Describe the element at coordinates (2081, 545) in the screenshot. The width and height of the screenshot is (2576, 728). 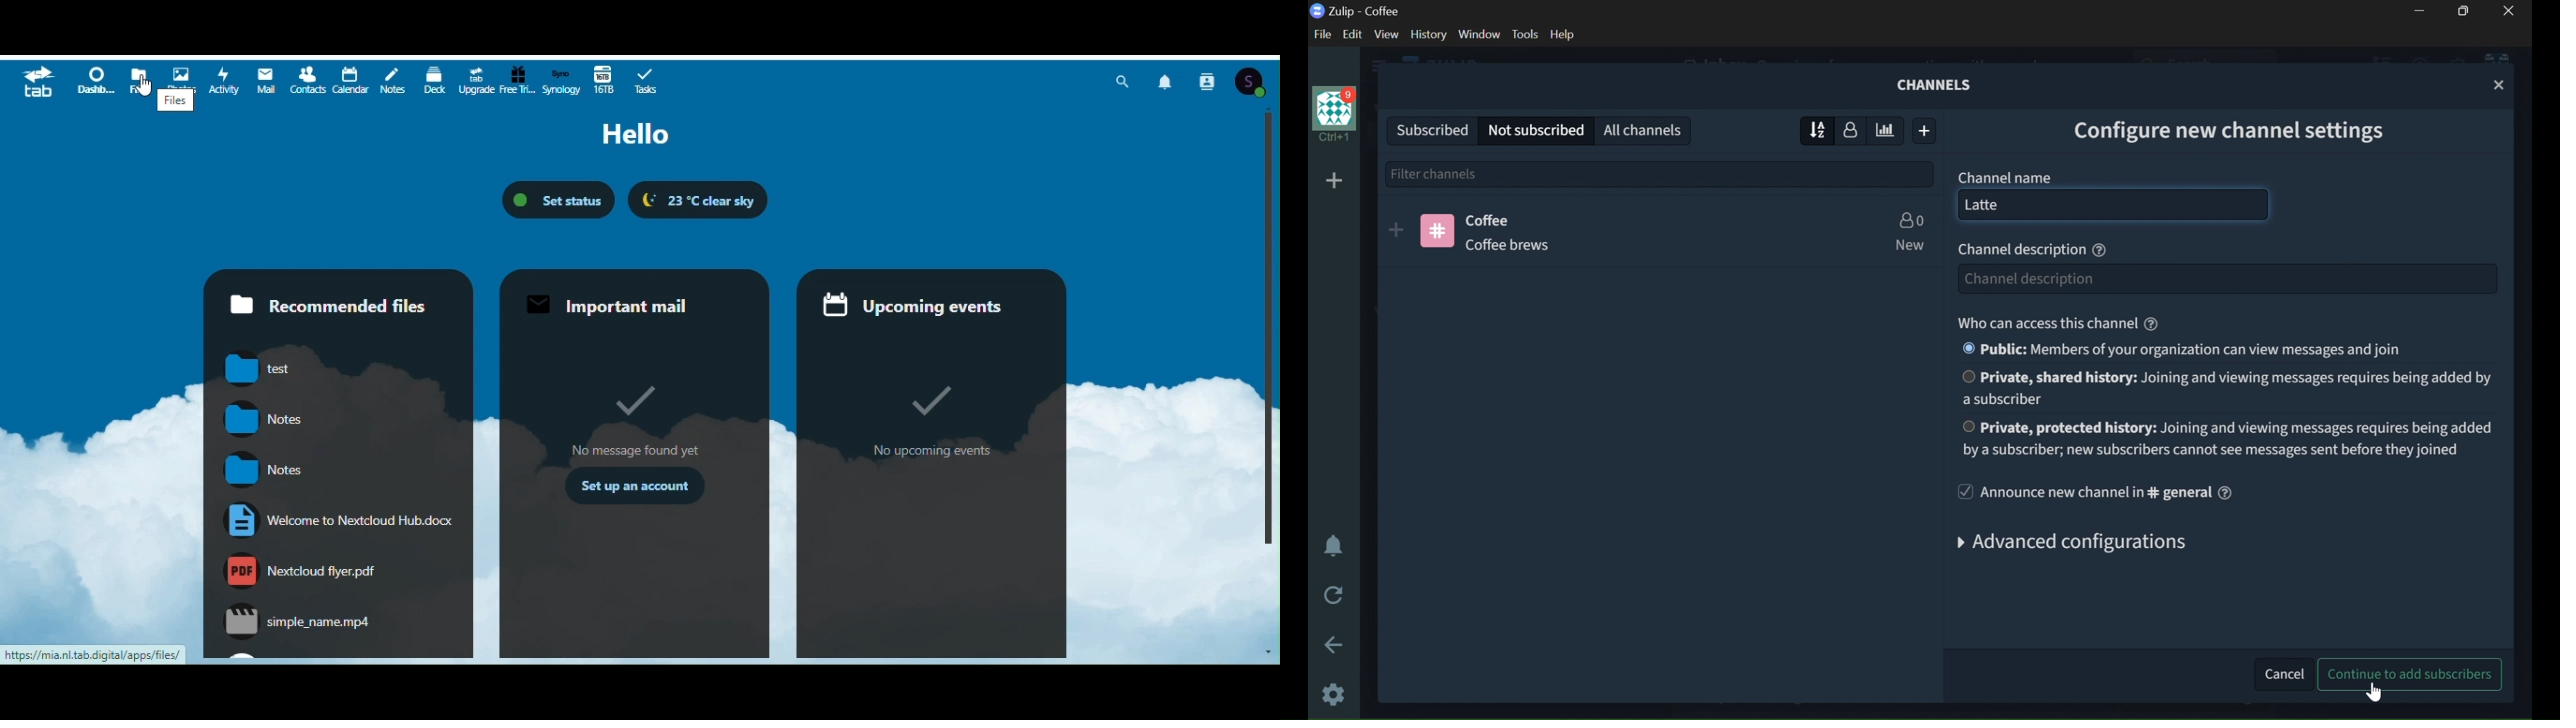
I see `ADVANCED CONFIGURATIONS` at that location.